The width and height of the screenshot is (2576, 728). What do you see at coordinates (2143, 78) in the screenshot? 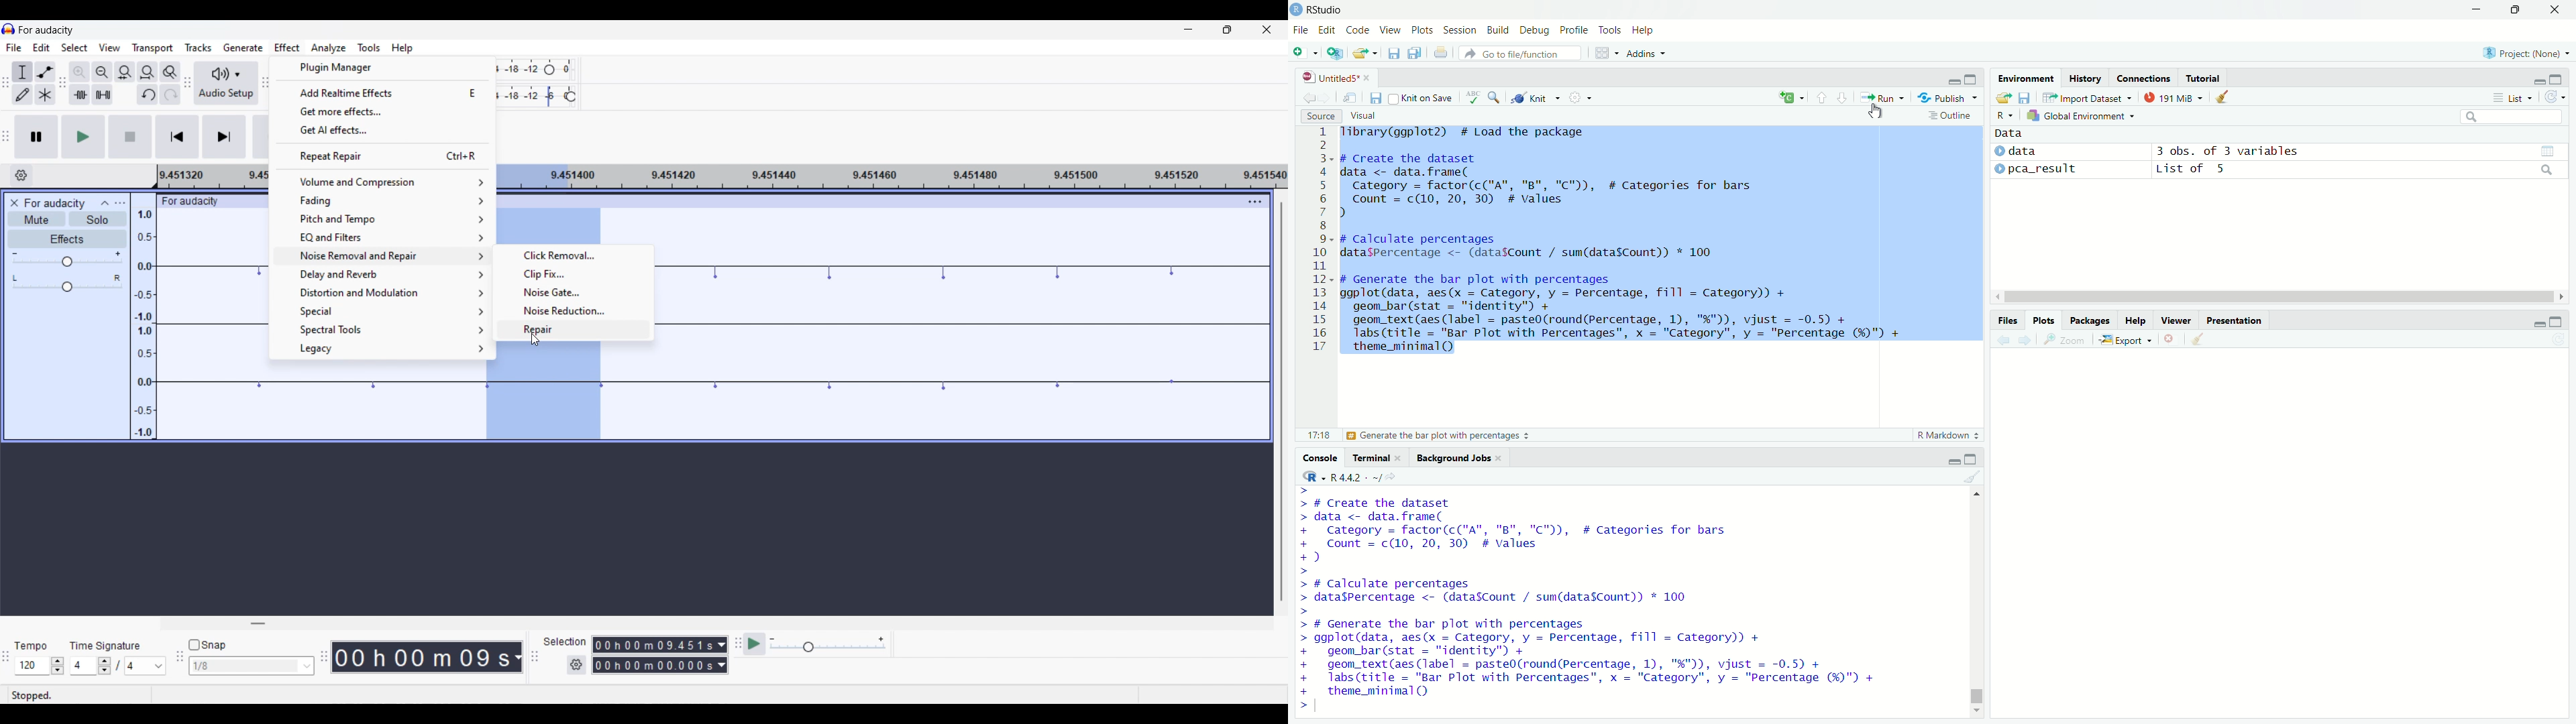
I see `connections` at bounding box center [2143, 78].